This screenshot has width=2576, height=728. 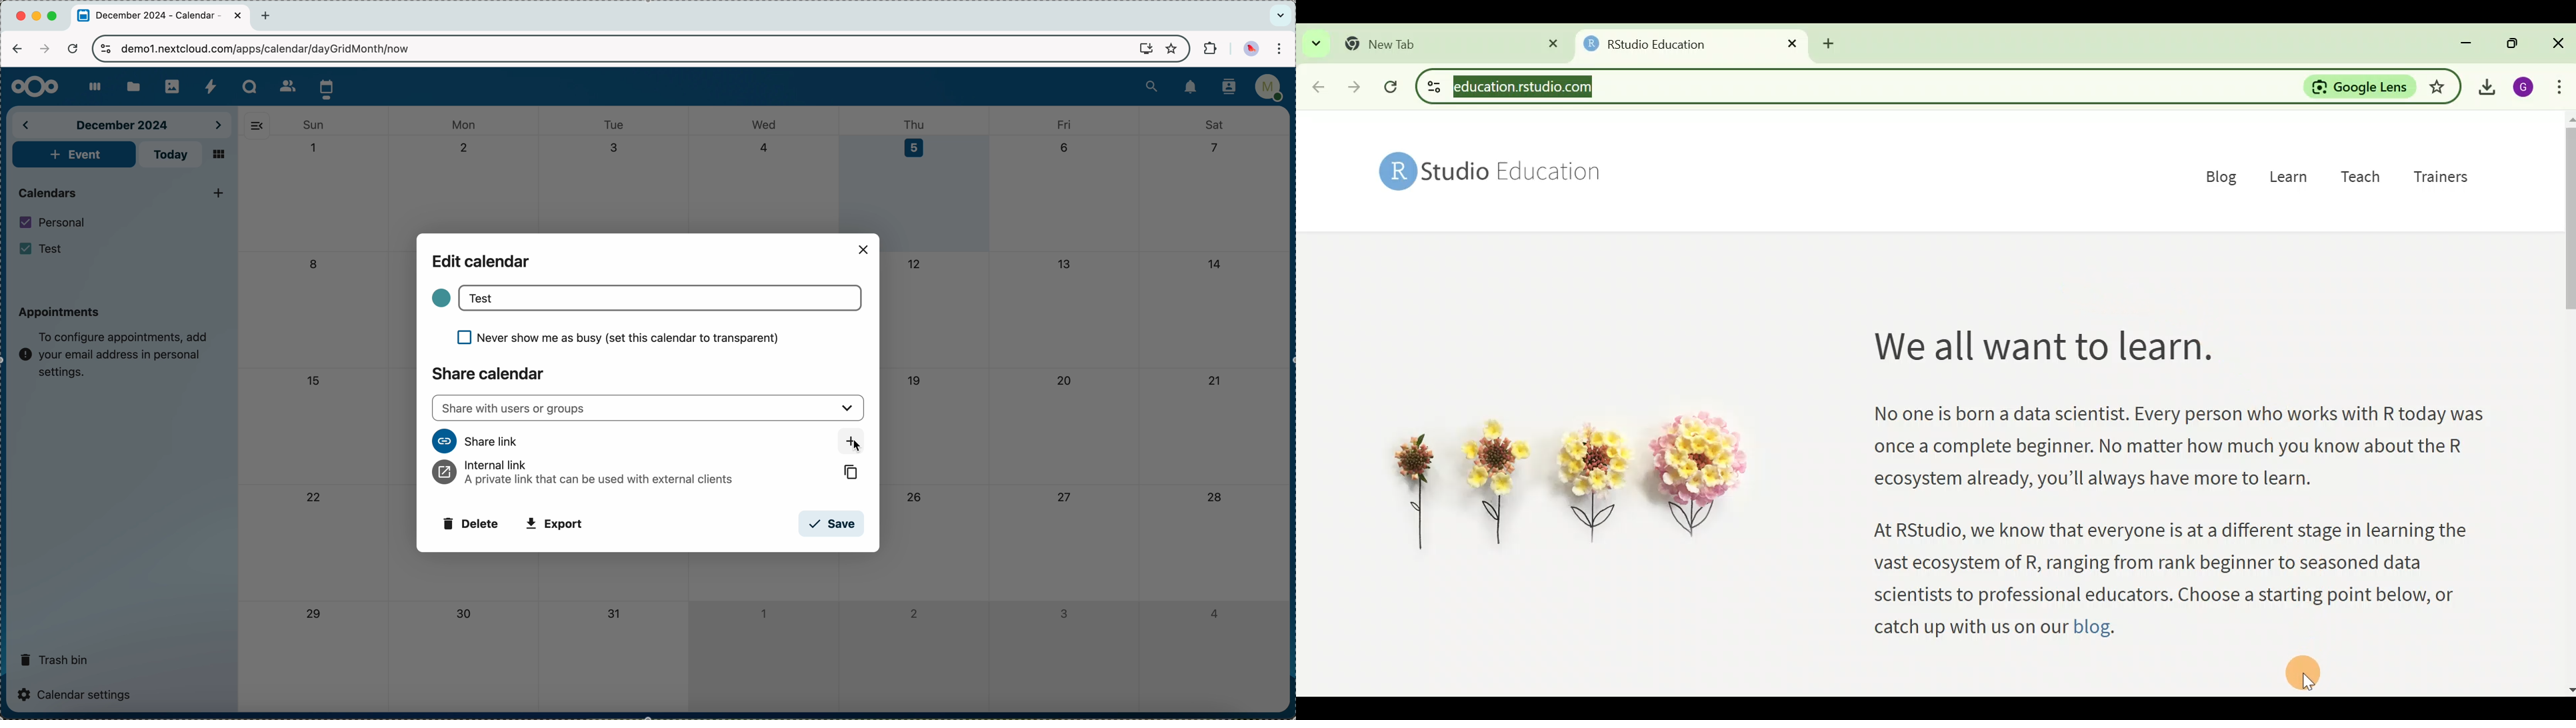 I want to click on navigate foward, so click(x=43, y=49).